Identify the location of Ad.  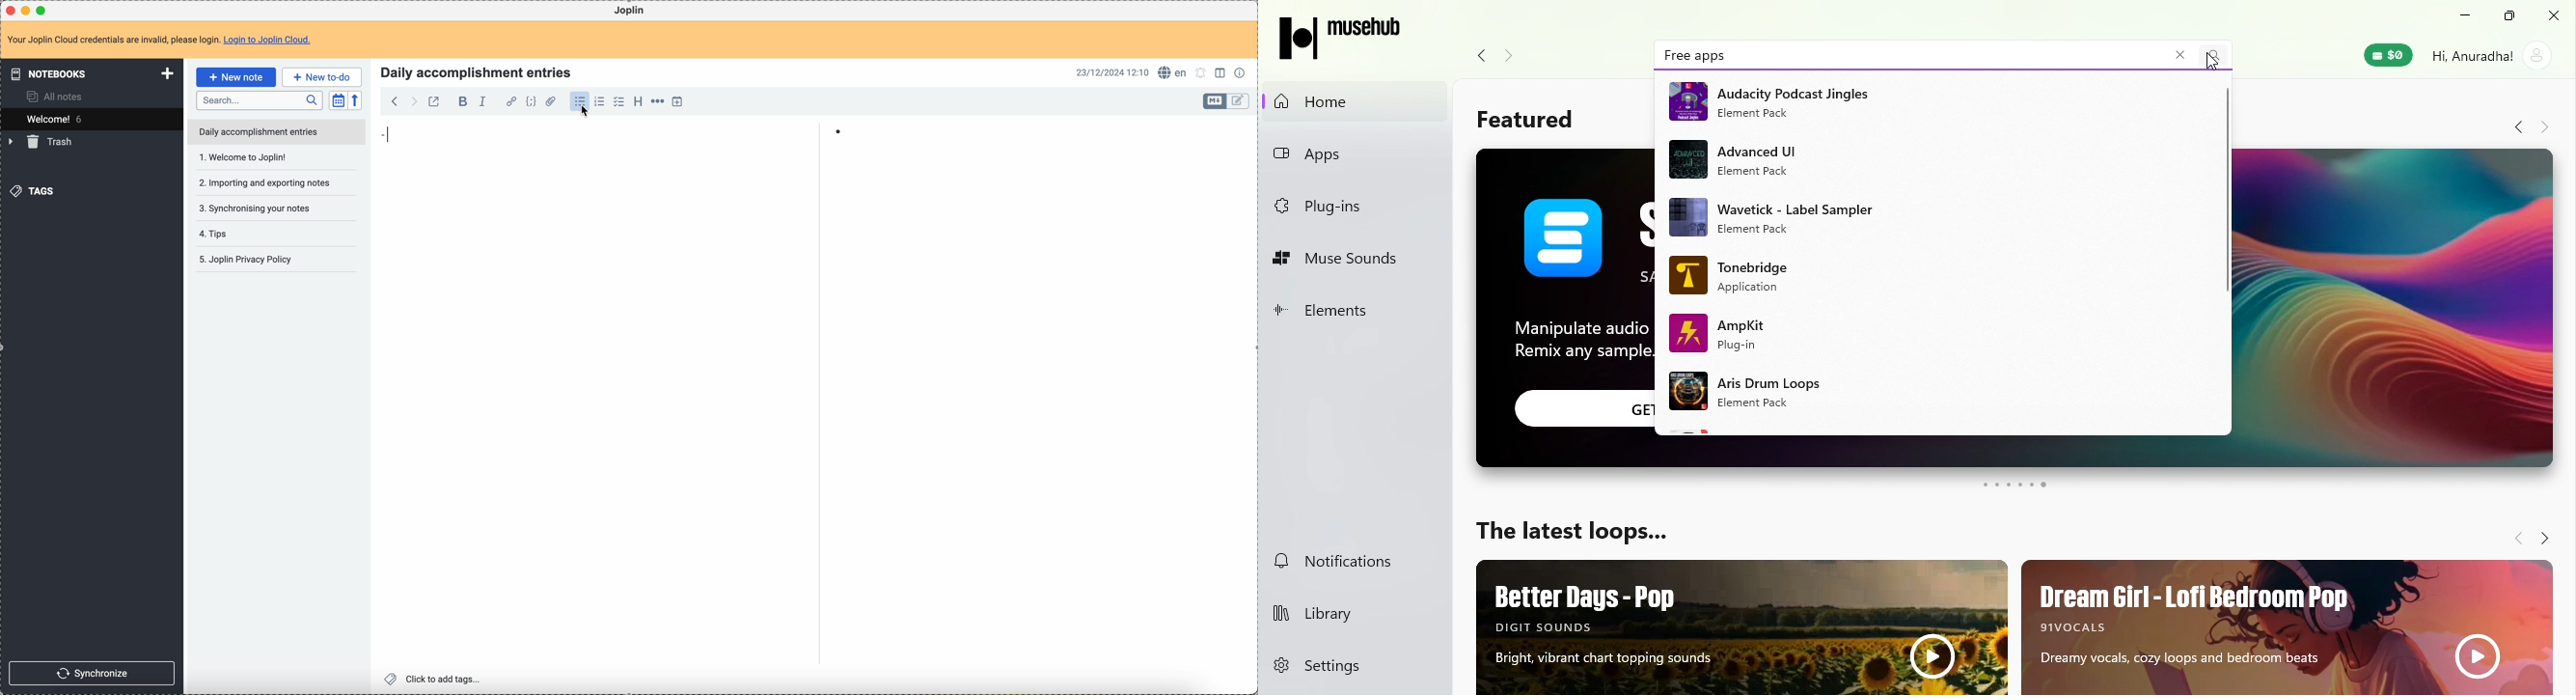
(2285, 625).